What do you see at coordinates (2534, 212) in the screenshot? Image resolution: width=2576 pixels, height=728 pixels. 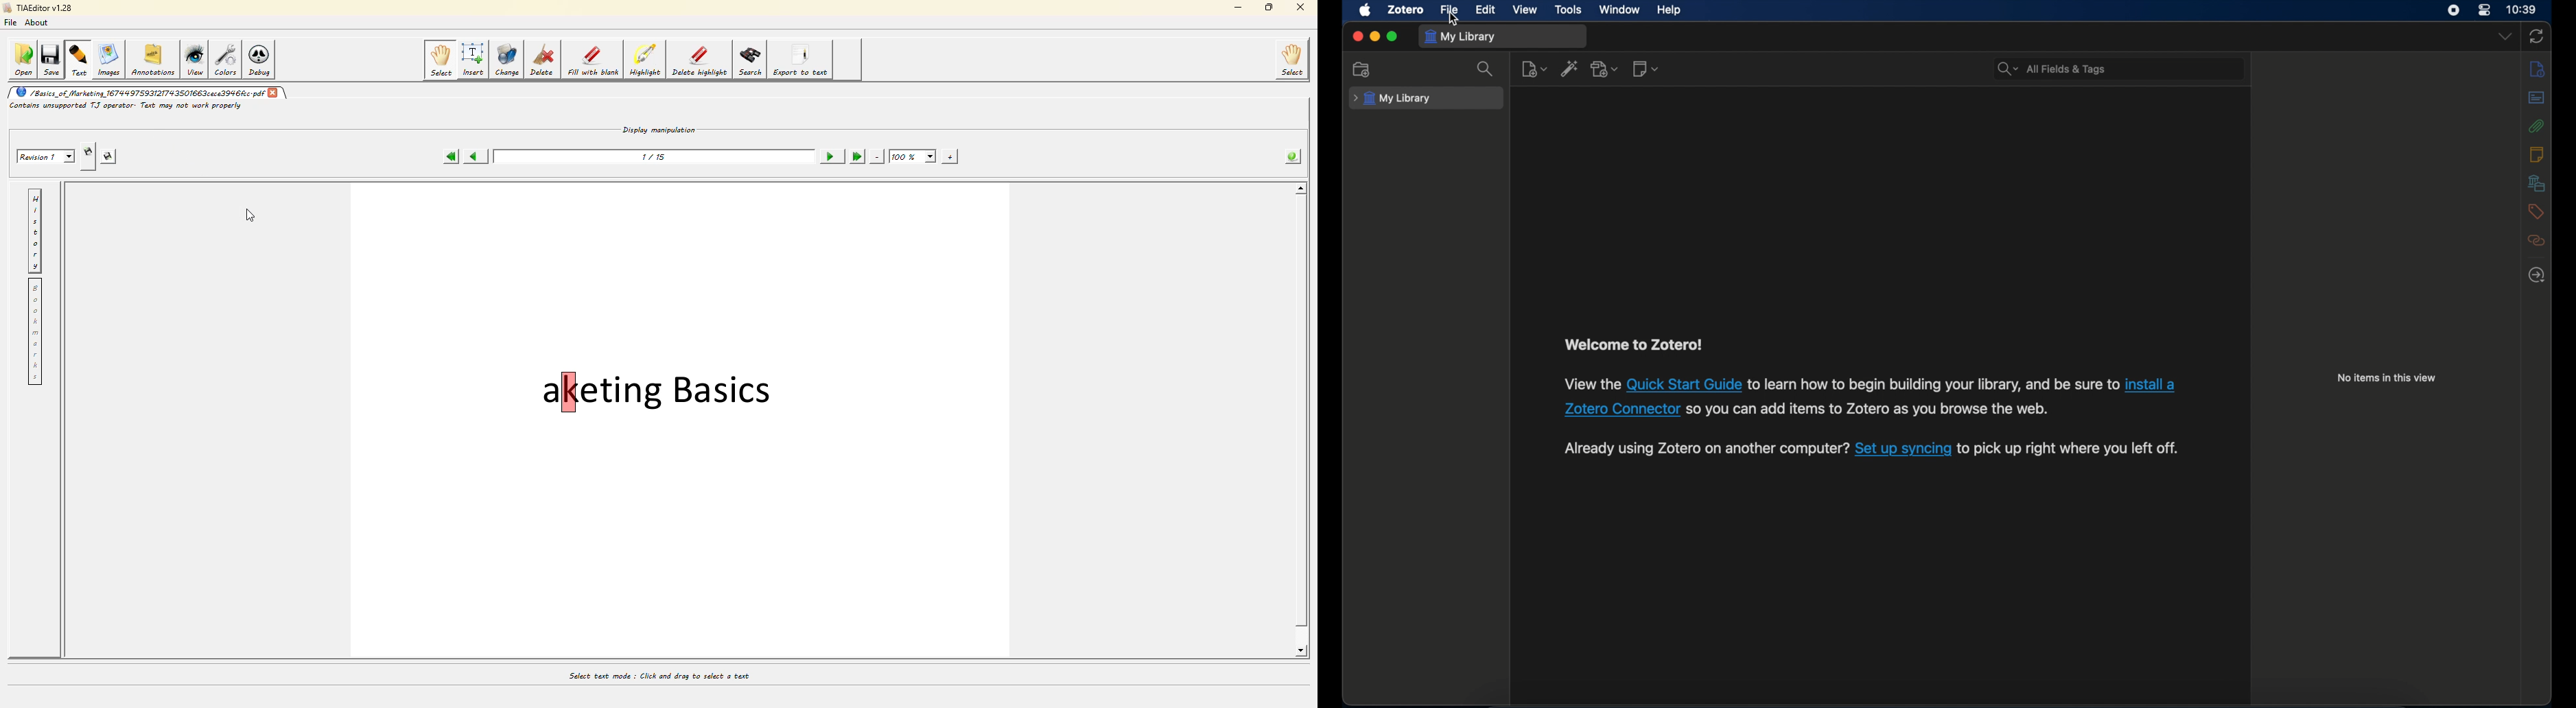 I see `tags` at bounding box center [2534, 212].